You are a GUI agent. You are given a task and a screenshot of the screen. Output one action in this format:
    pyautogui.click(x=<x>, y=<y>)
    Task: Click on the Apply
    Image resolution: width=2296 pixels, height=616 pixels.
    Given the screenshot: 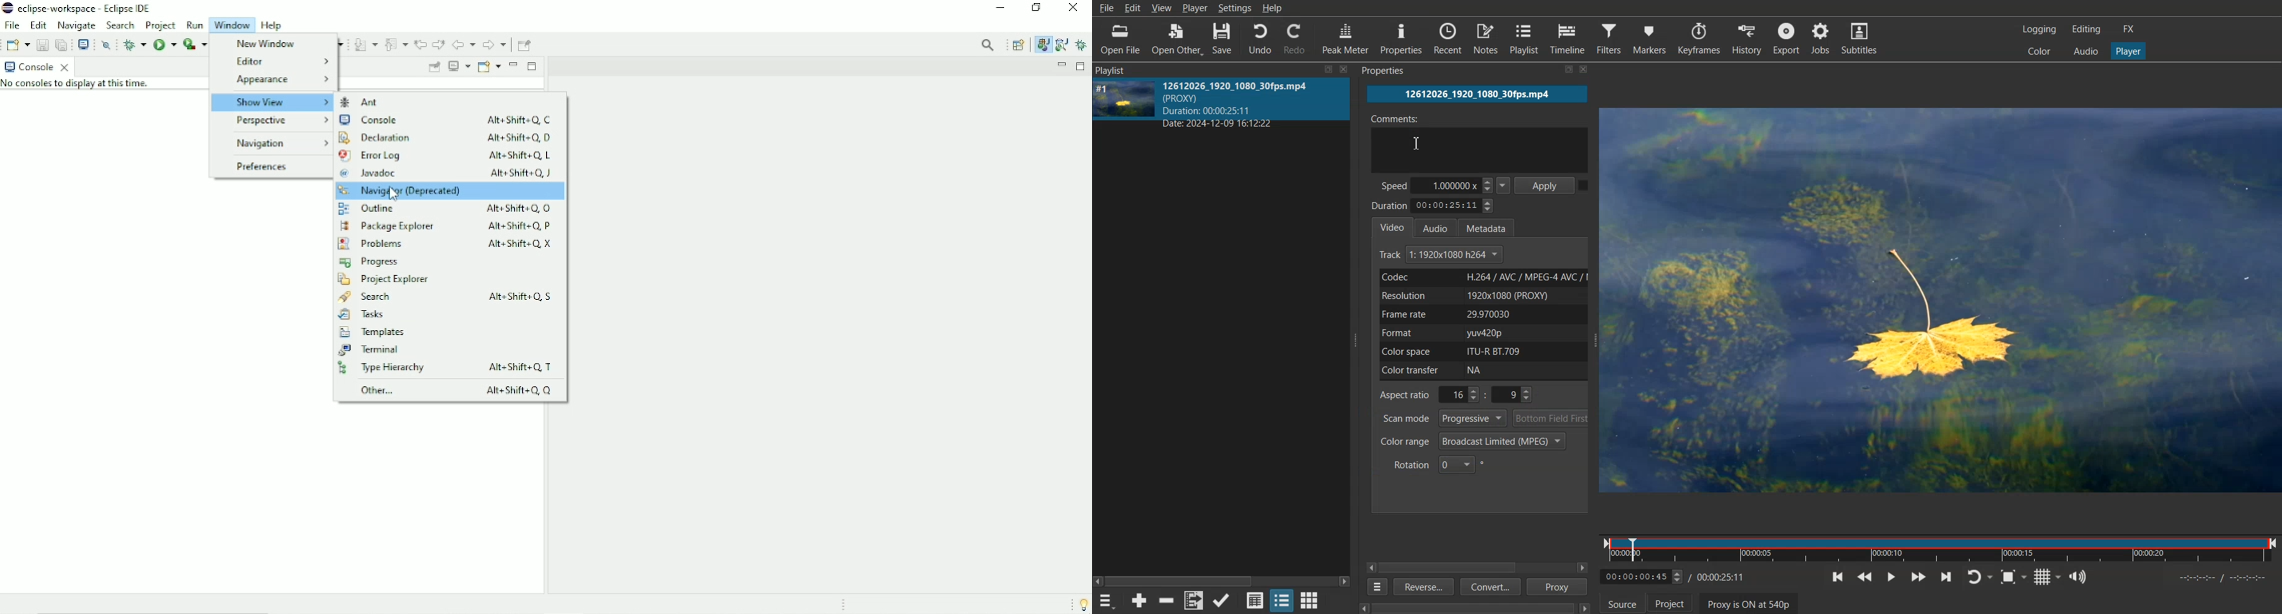 What is the action you would take?
    pyautogui.click(x=1547, y=184)
    